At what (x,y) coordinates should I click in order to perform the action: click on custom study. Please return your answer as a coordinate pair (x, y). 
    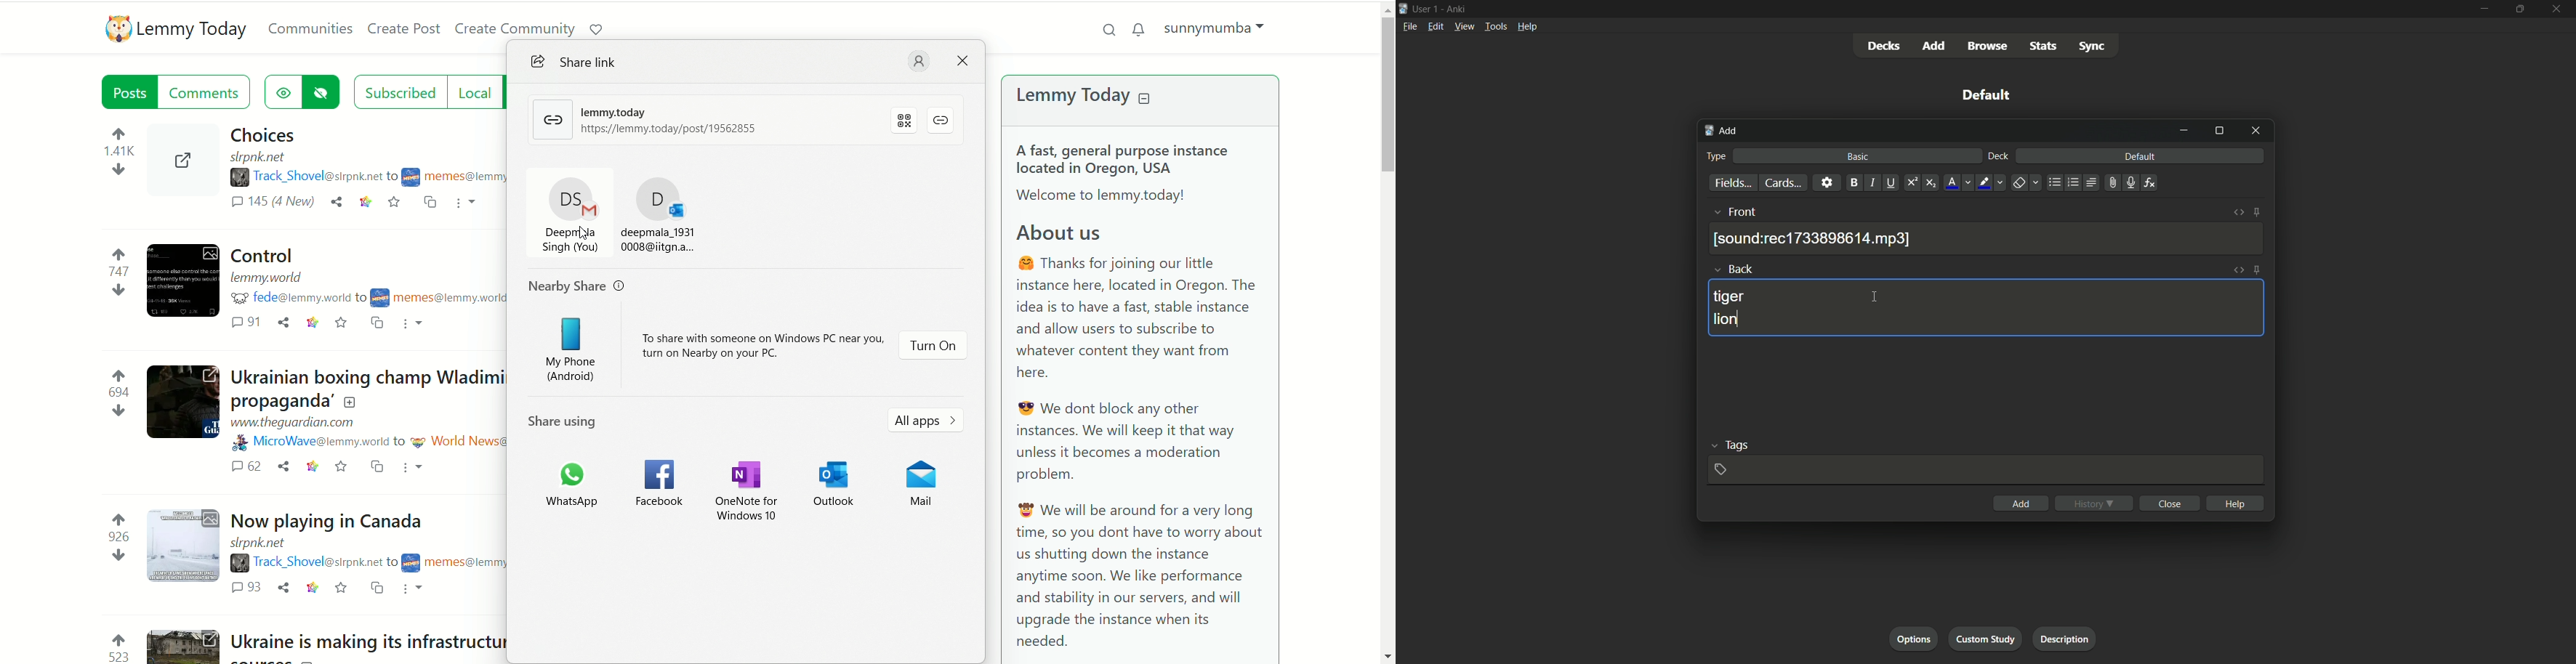
    Looking at the image, I should click on (1987, 639).